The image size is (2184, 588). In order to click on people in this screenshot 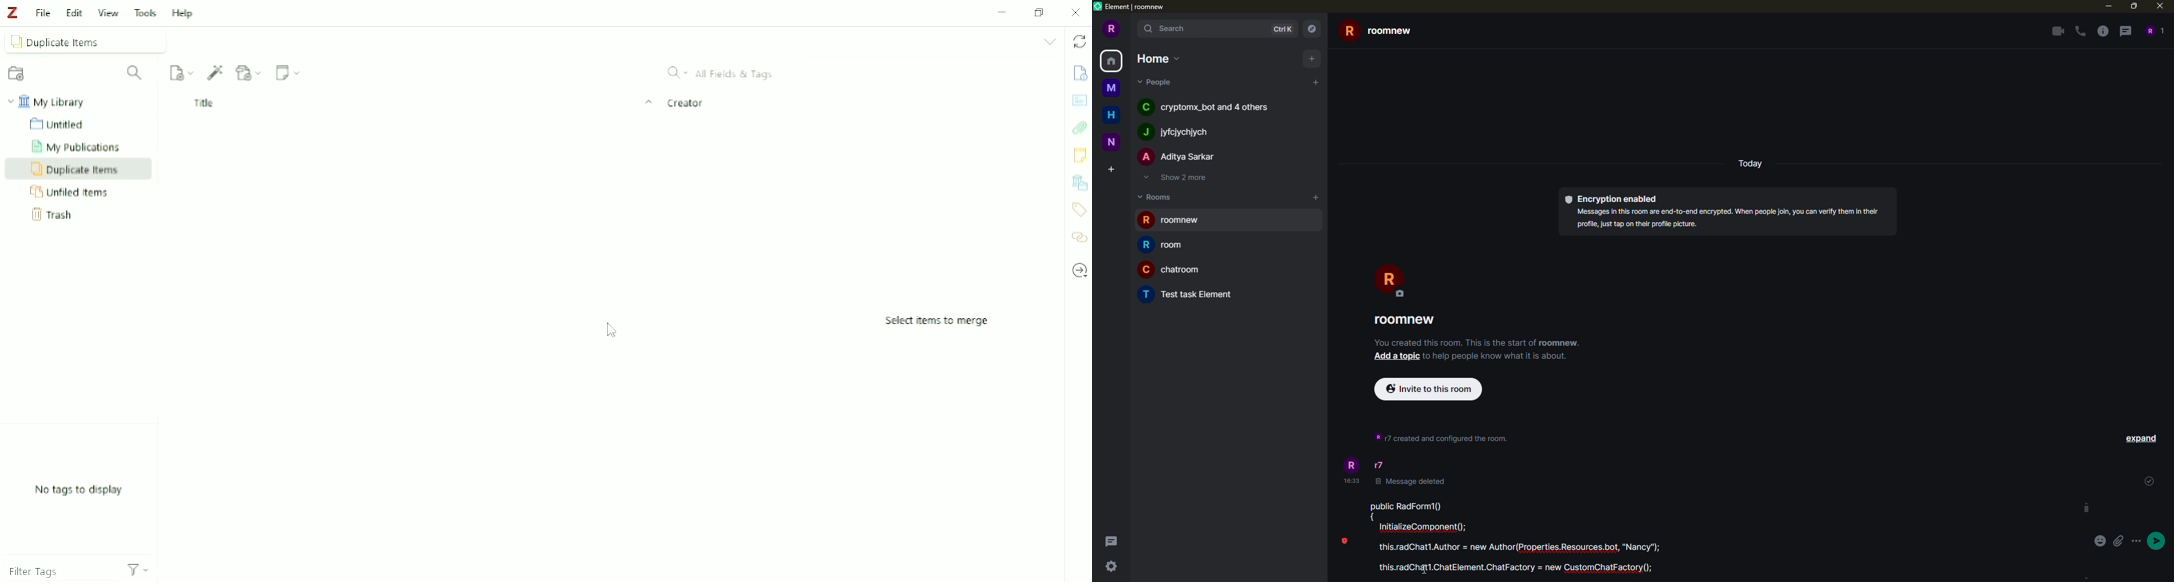, I will do `click(1157, 81)`.